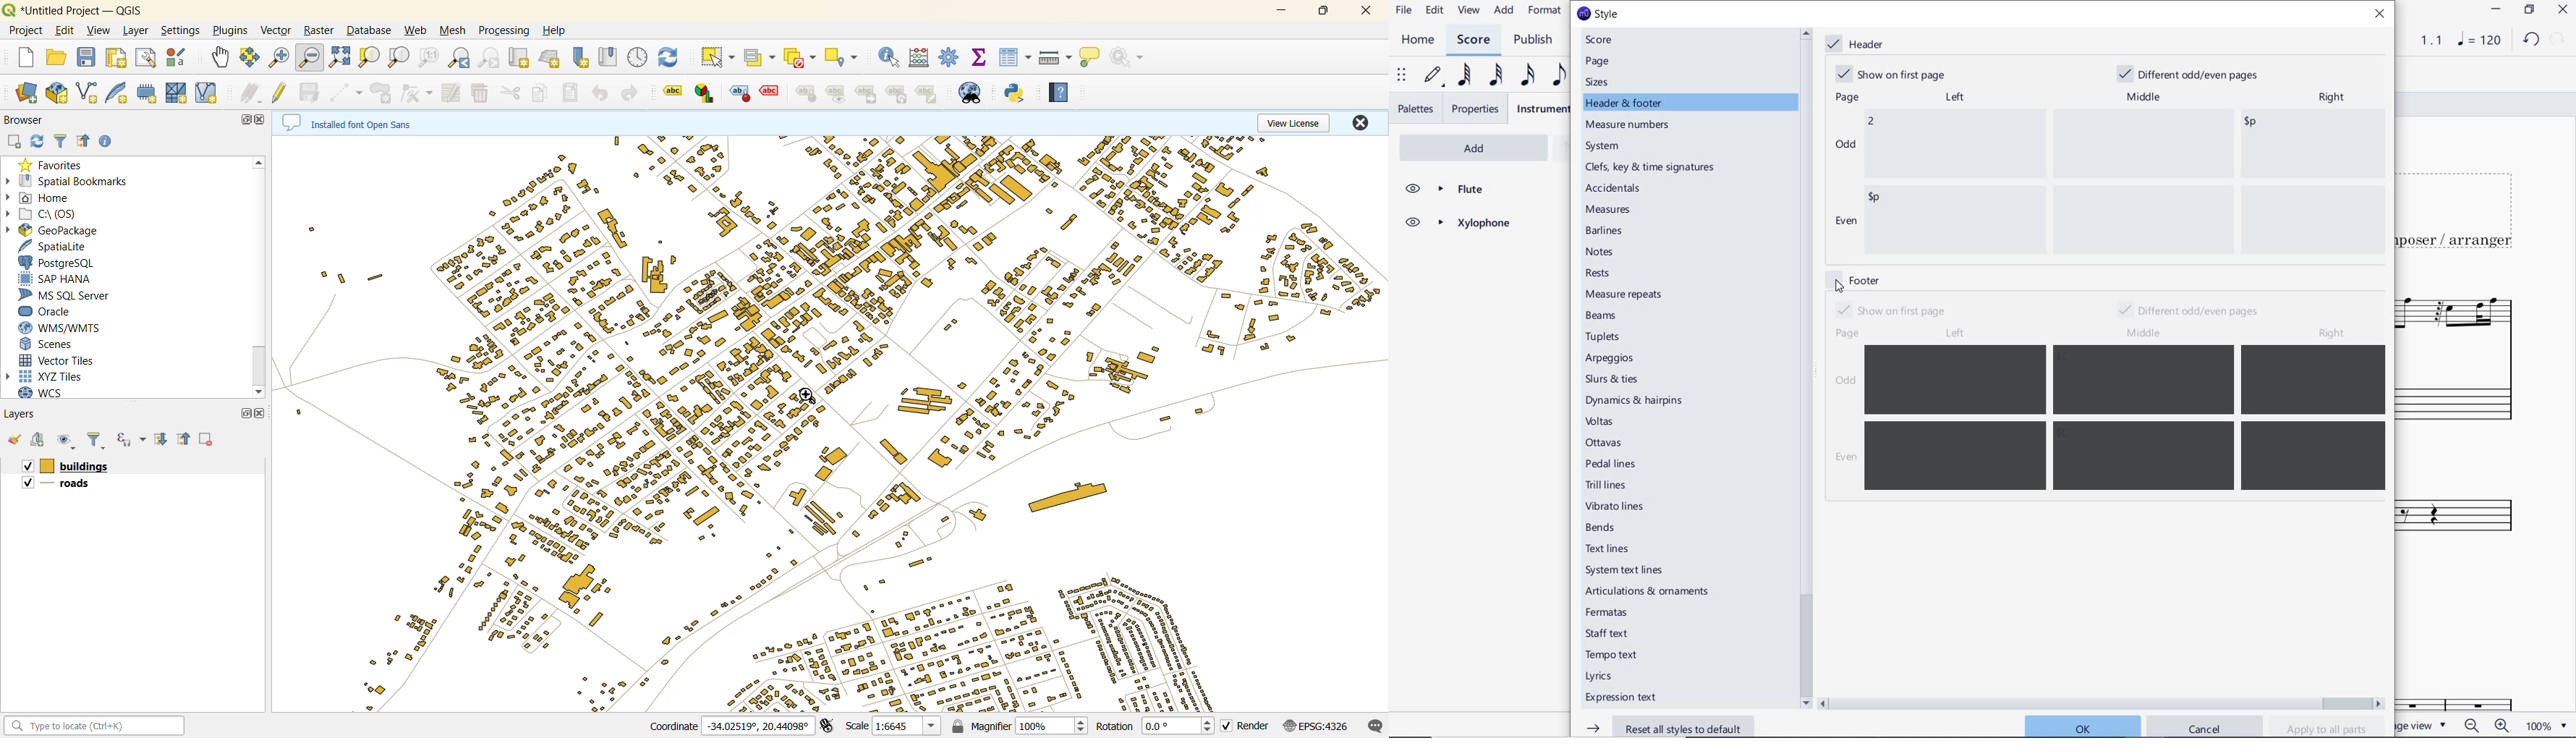 This screenshot has width=2576, height=756. What do you see at coordinates (25, 56) in the screenshot?
I see `new` at bounding box center [25, 56].